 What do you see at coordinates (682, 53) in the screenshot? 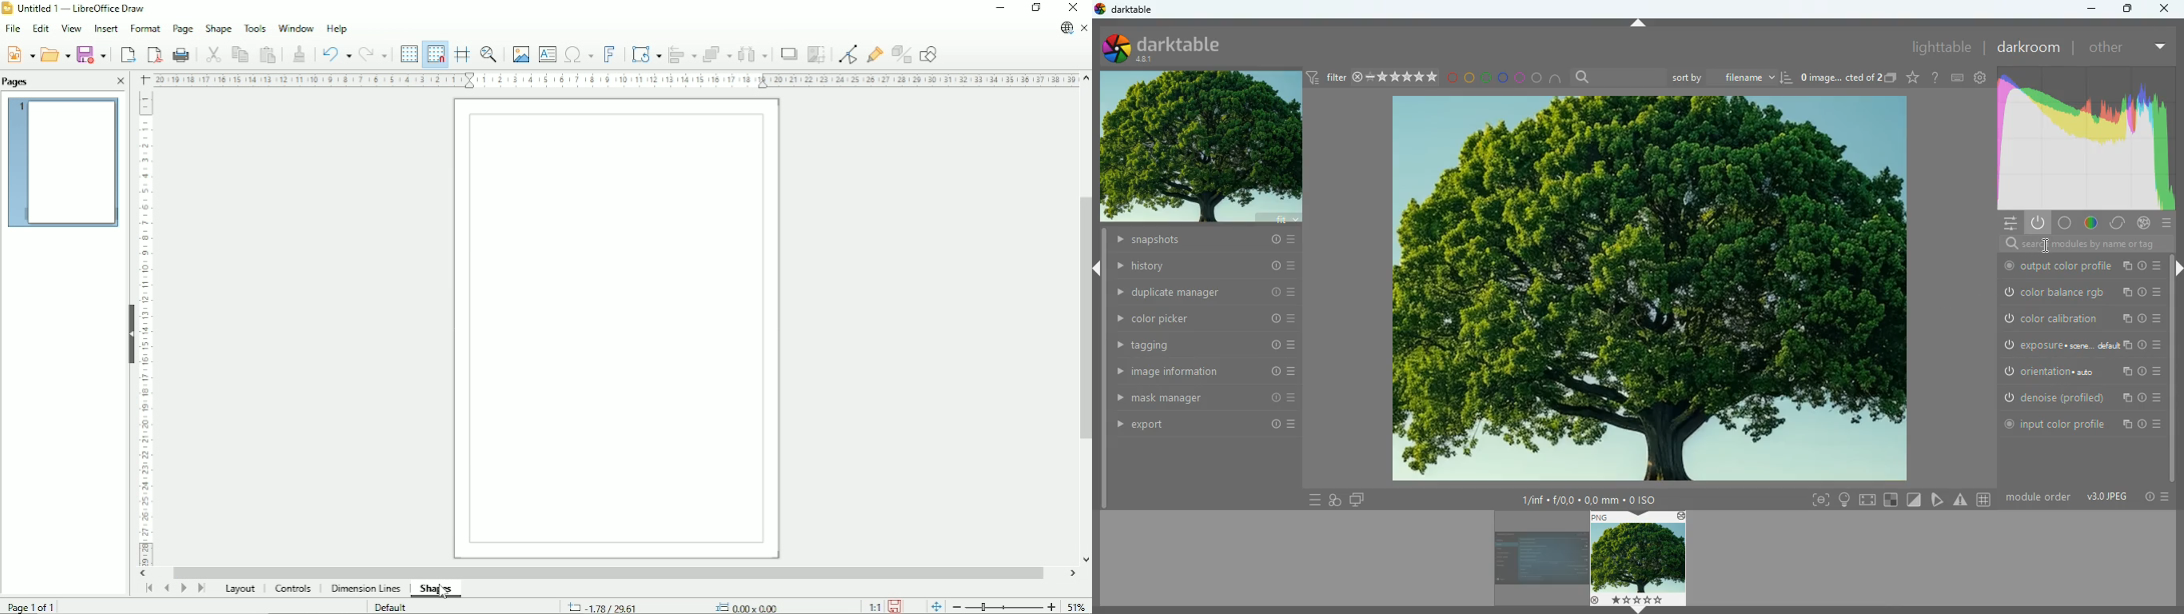
I see `Align objects` at bounding box center [682, 53].